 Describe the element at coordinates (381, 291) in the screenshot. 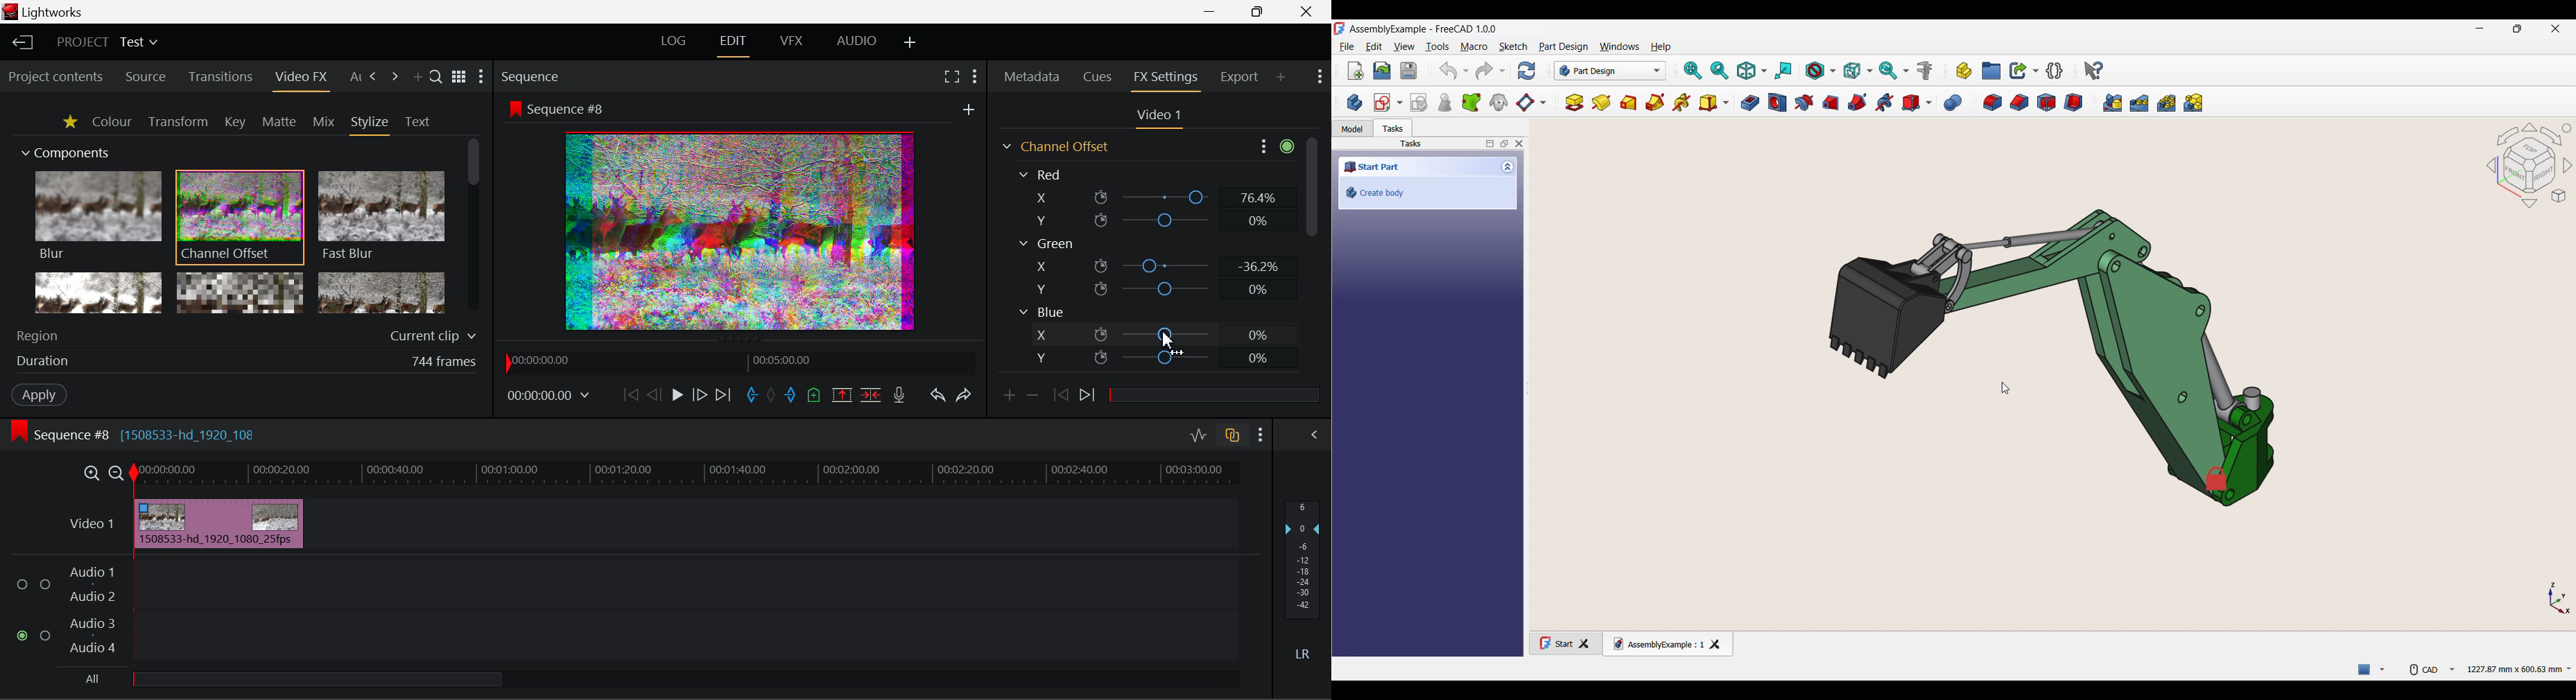

I see `Posterize` at that location.